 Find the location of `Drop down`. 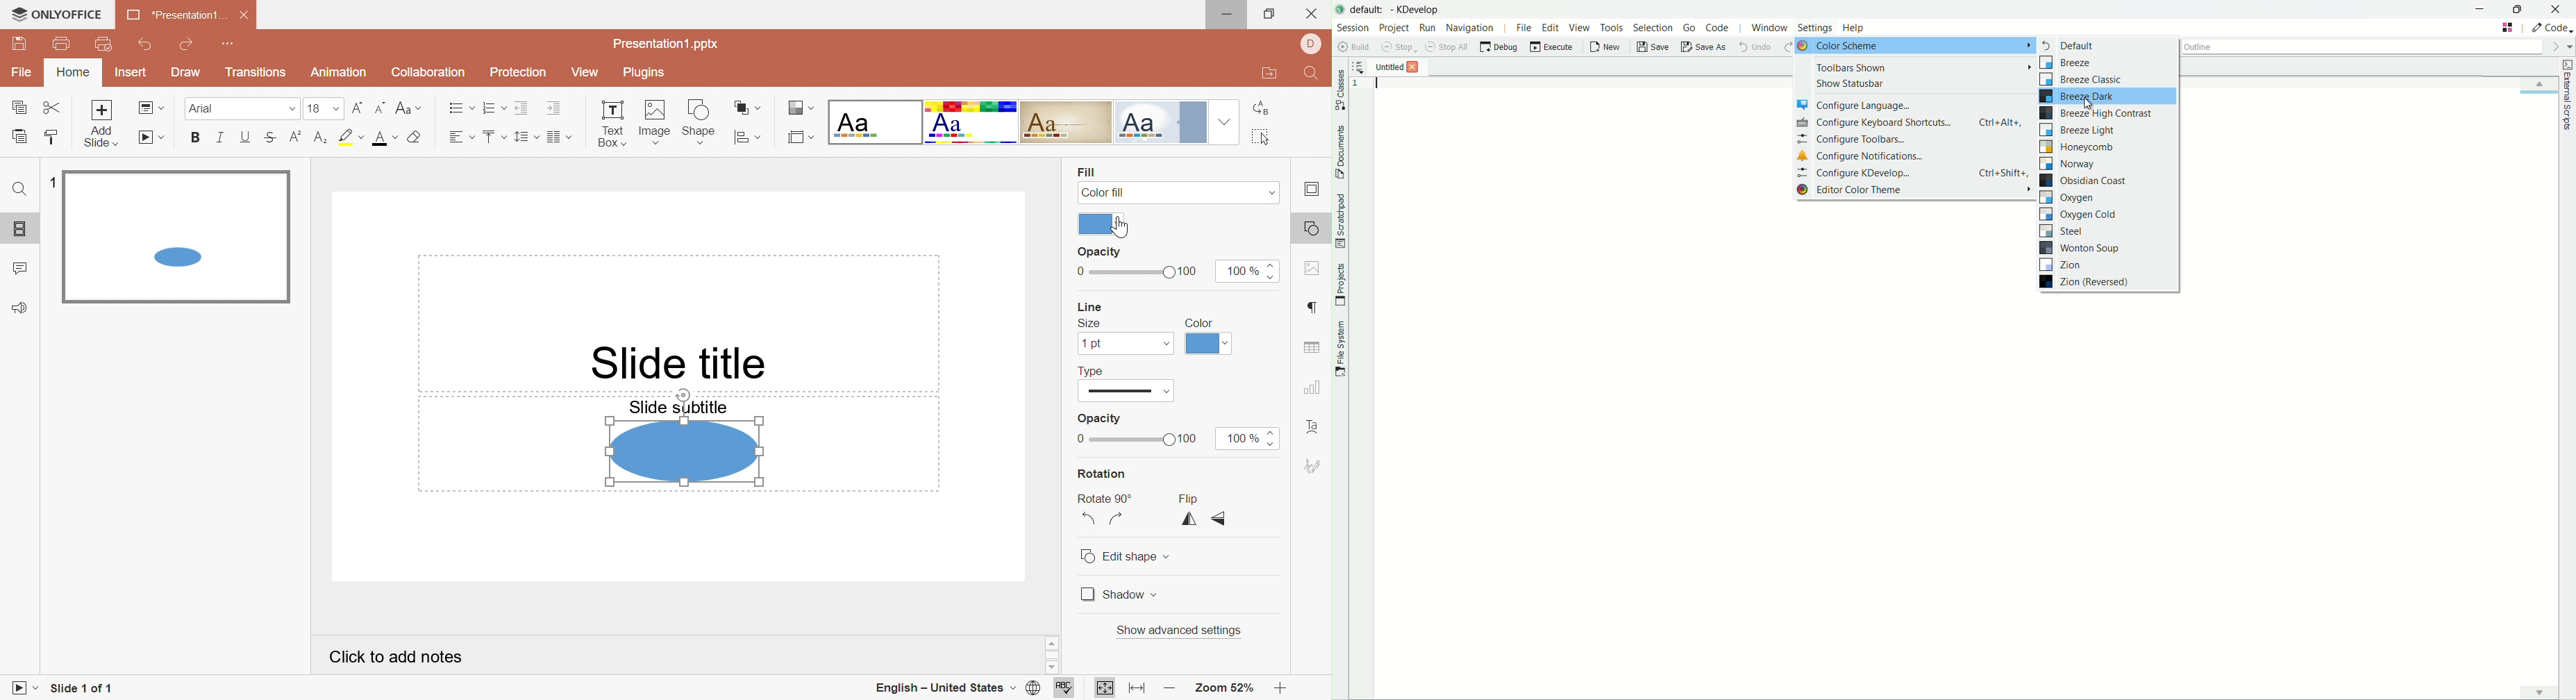

Drop down is located at coordinates (1164, 344).